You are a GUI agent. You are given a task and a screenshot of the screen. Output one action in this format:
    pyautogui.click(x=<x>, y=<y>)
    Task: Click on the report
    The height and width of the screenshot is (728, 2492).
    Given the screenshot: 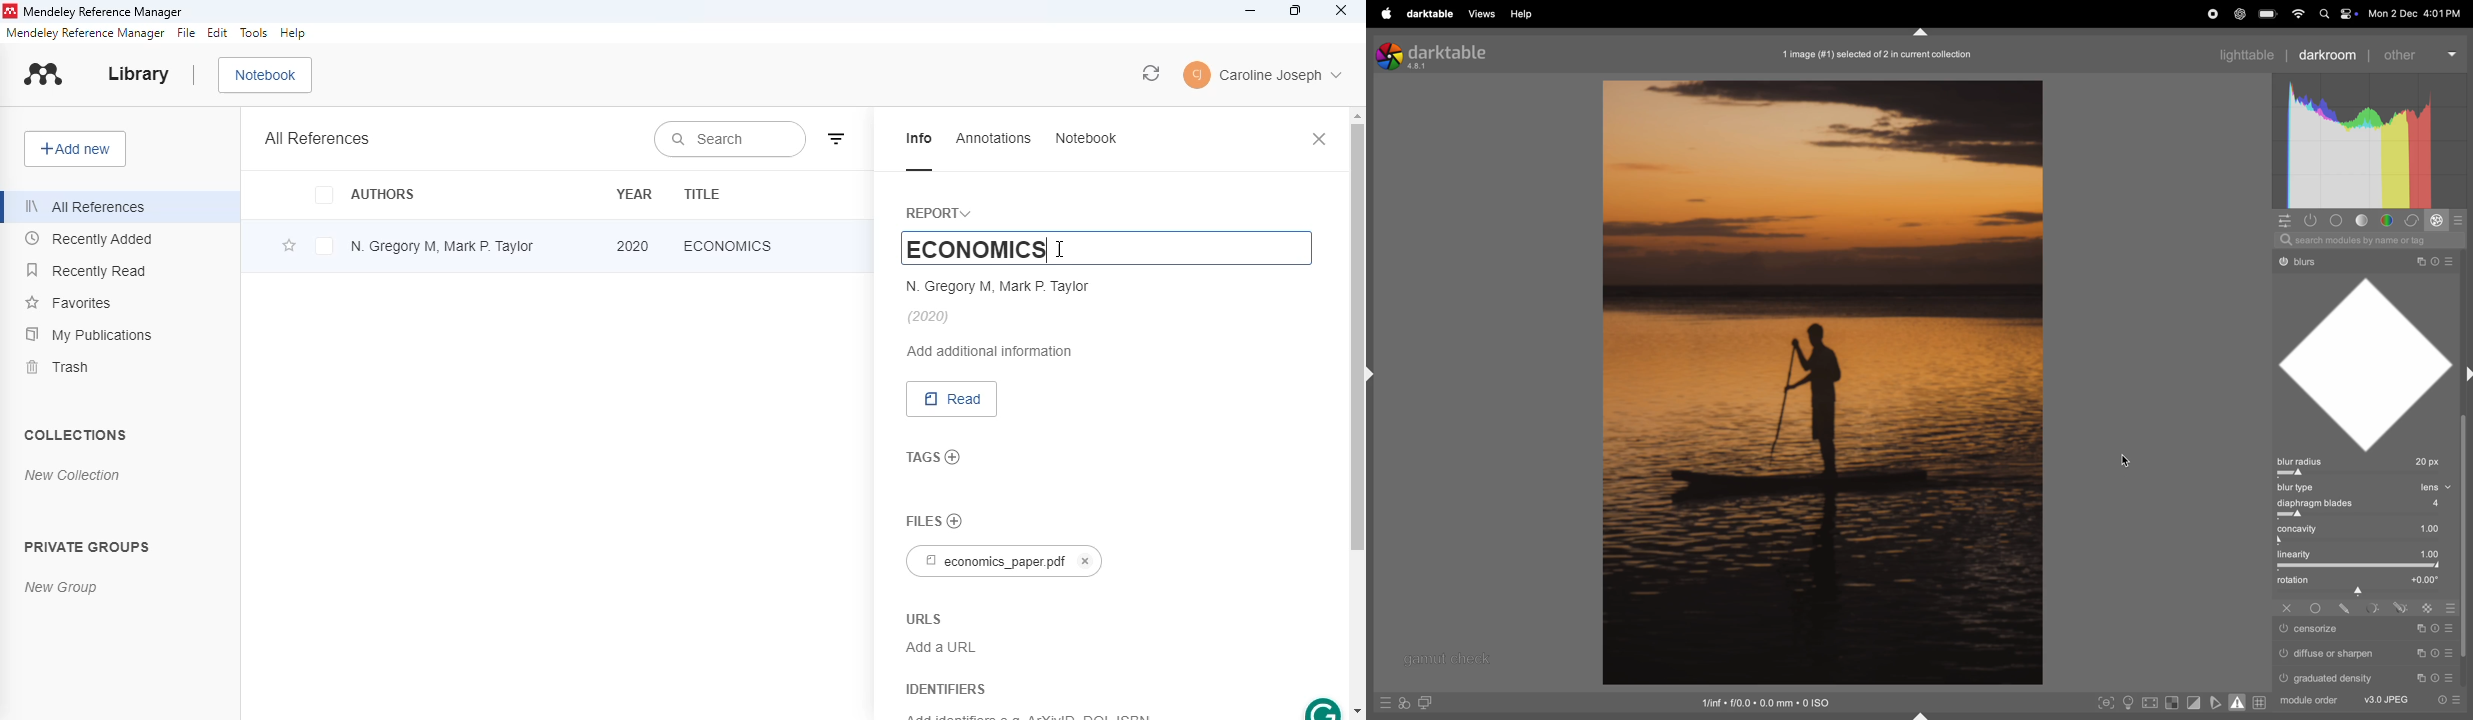 What is the action you would take?
    pyautogui.click(x=942, y=212)
    